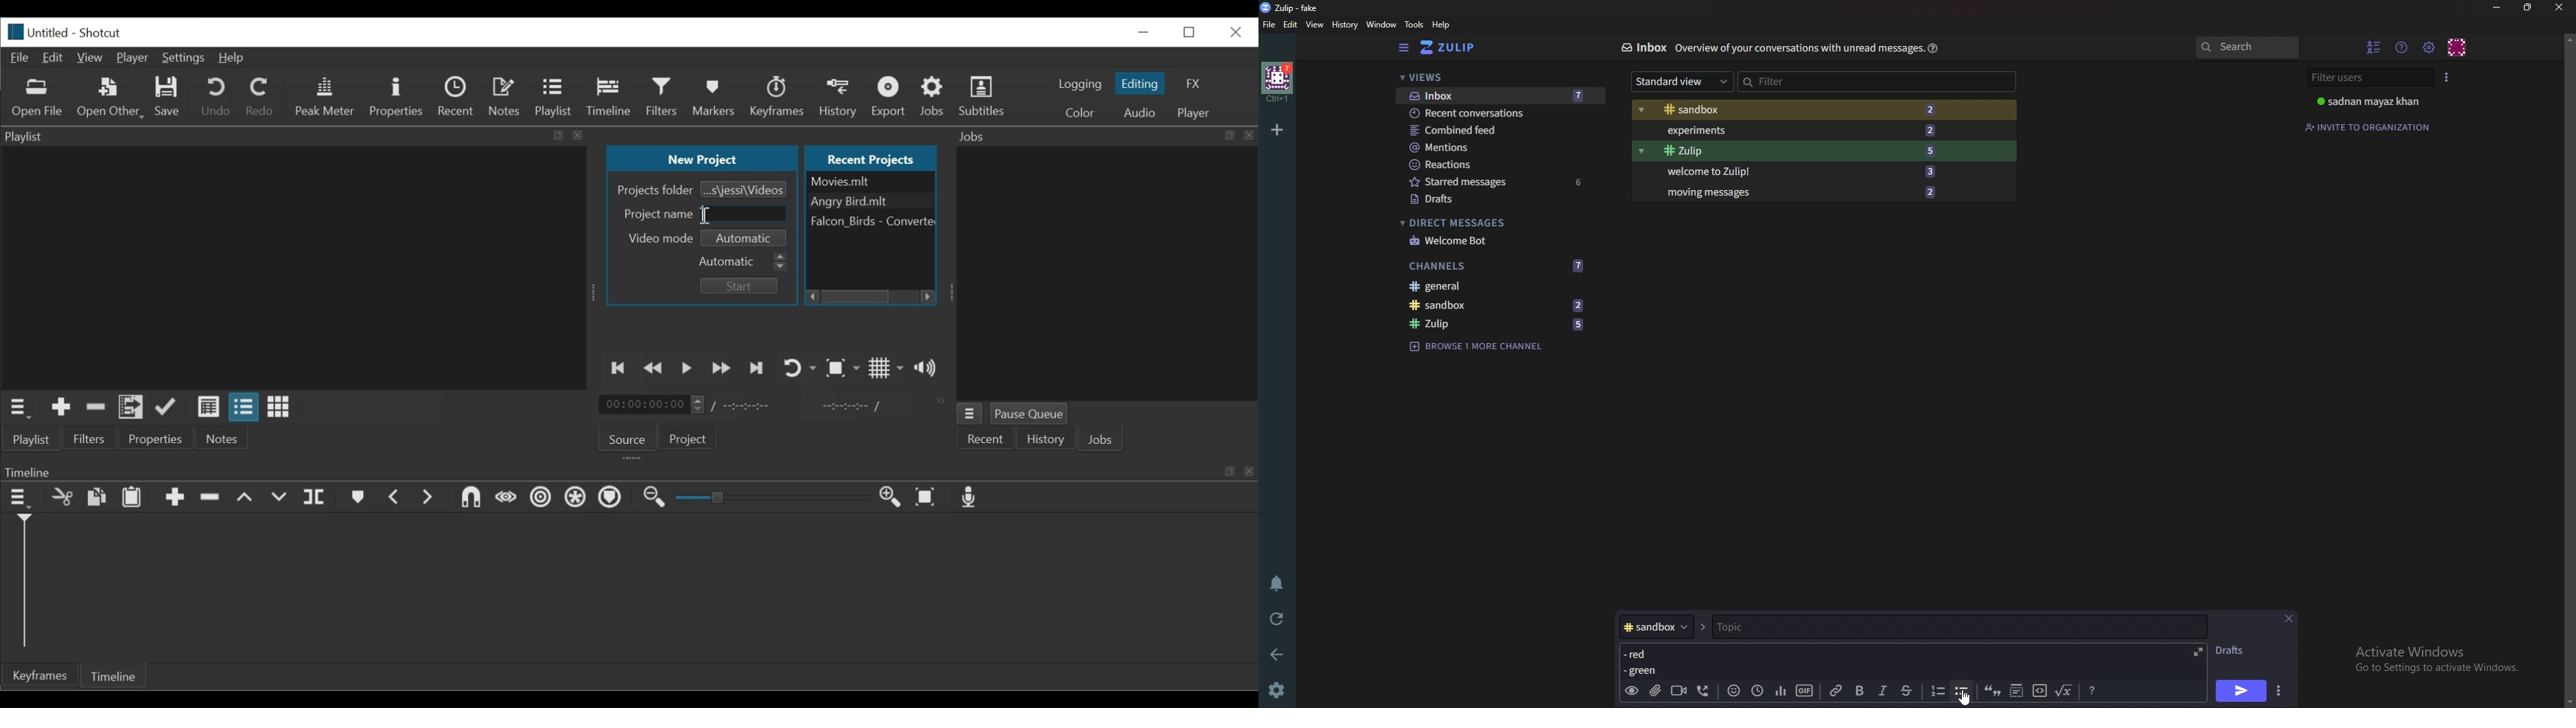 The image size is (2576, 728). I want to click on Enable do not disturb, so click(1279, 581).